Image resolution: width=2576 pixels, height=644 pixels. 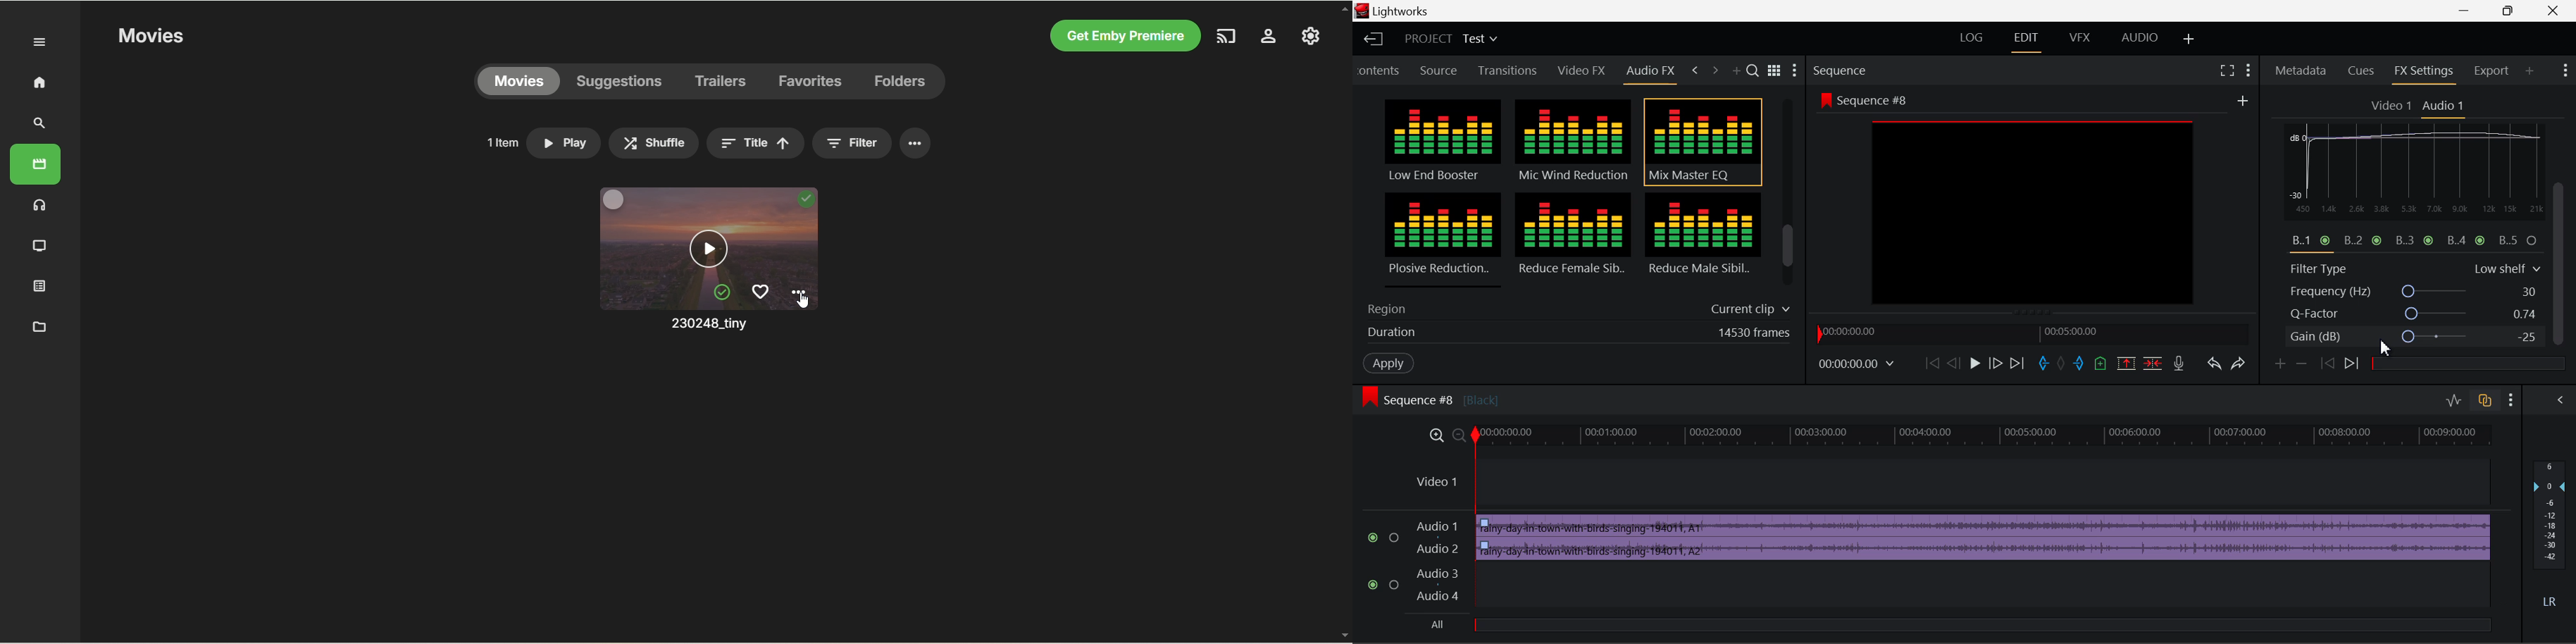 What do you see at coordinates (2514, 10) in the screenshot?
I see `Minimize` at bounding box center [2514, 10].